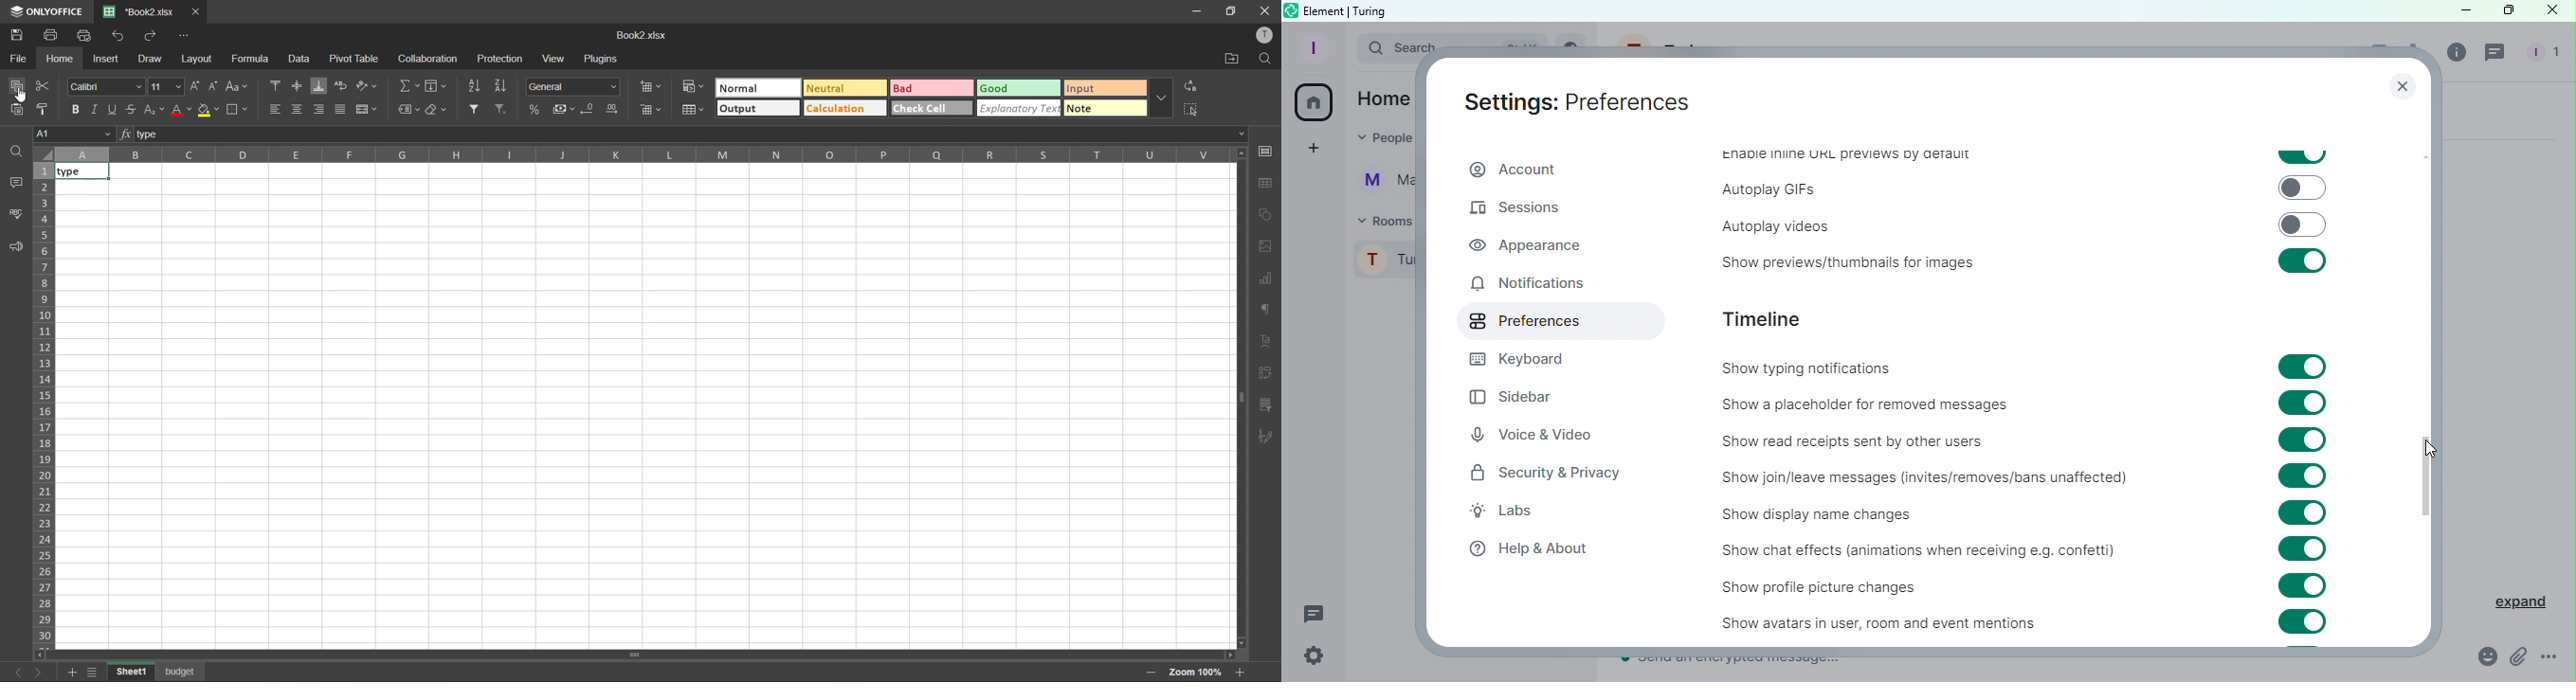 Image resolution: width=2576 pixels, height=700 pixels. What do you see at coordinates (182, 110) in the screenshot?
I see `font color` at bounding box center [182, 110].